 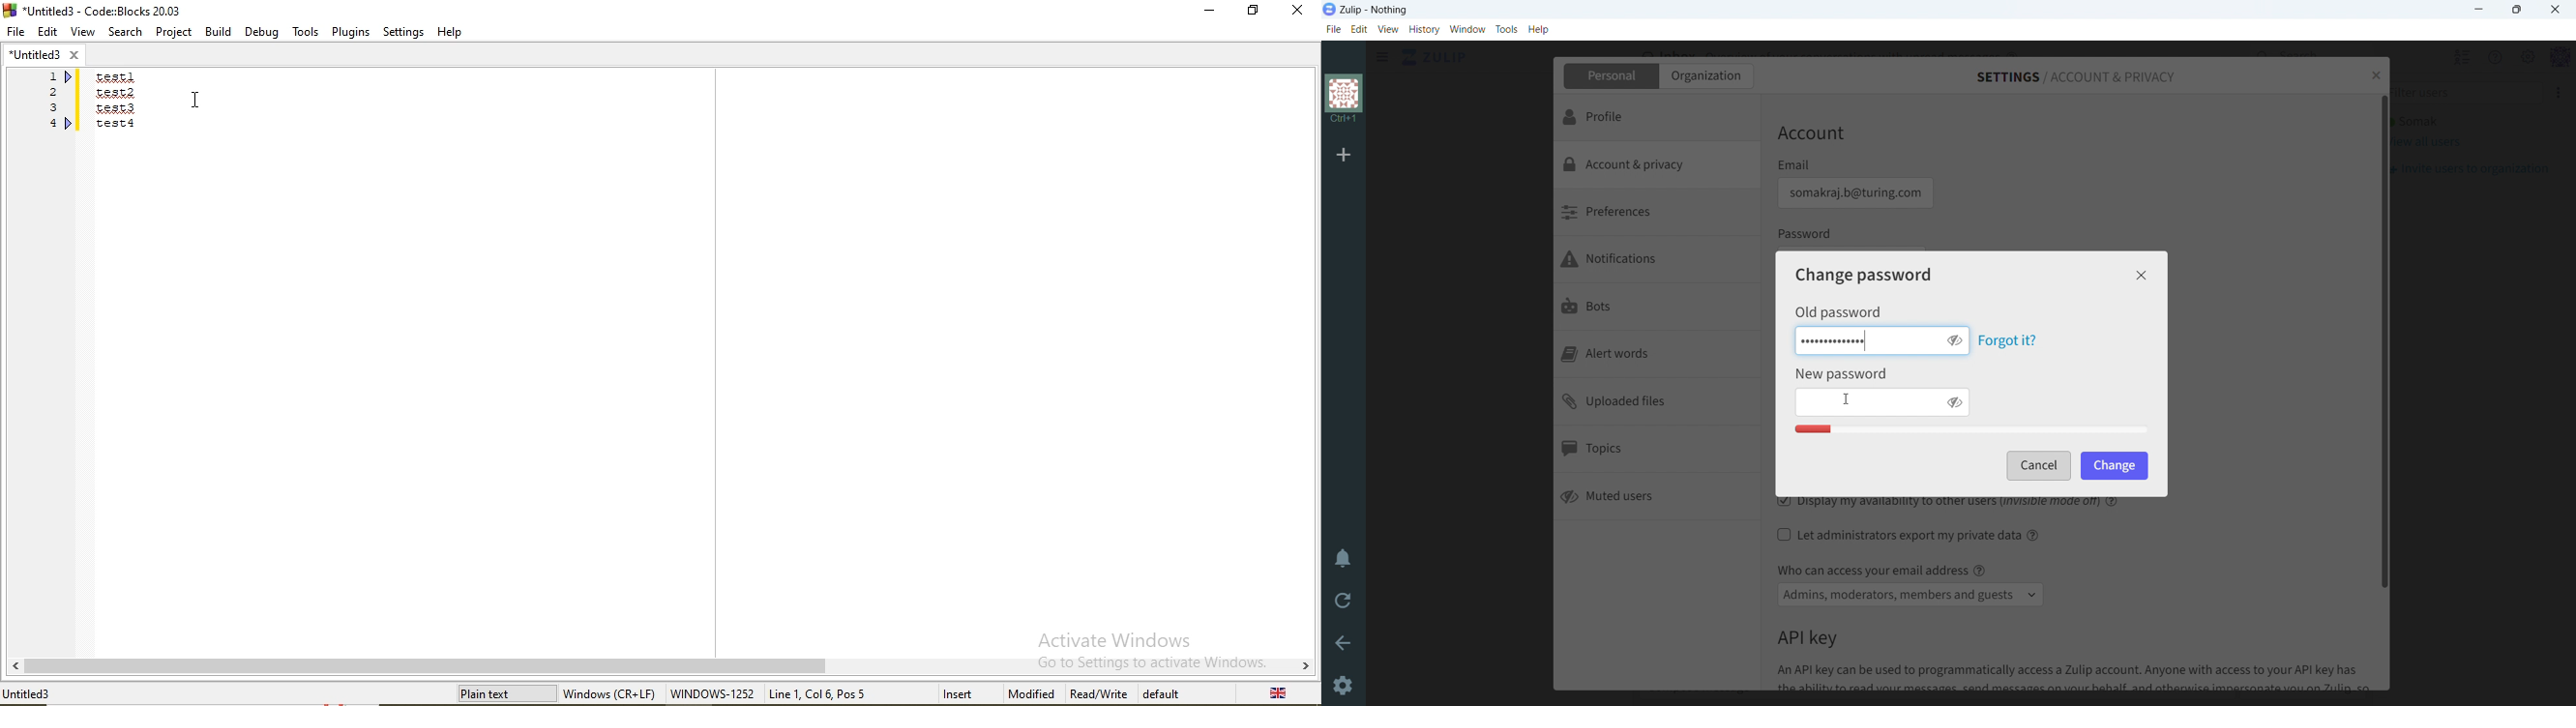 I want to click on change password, so click(x=1865, y=275).